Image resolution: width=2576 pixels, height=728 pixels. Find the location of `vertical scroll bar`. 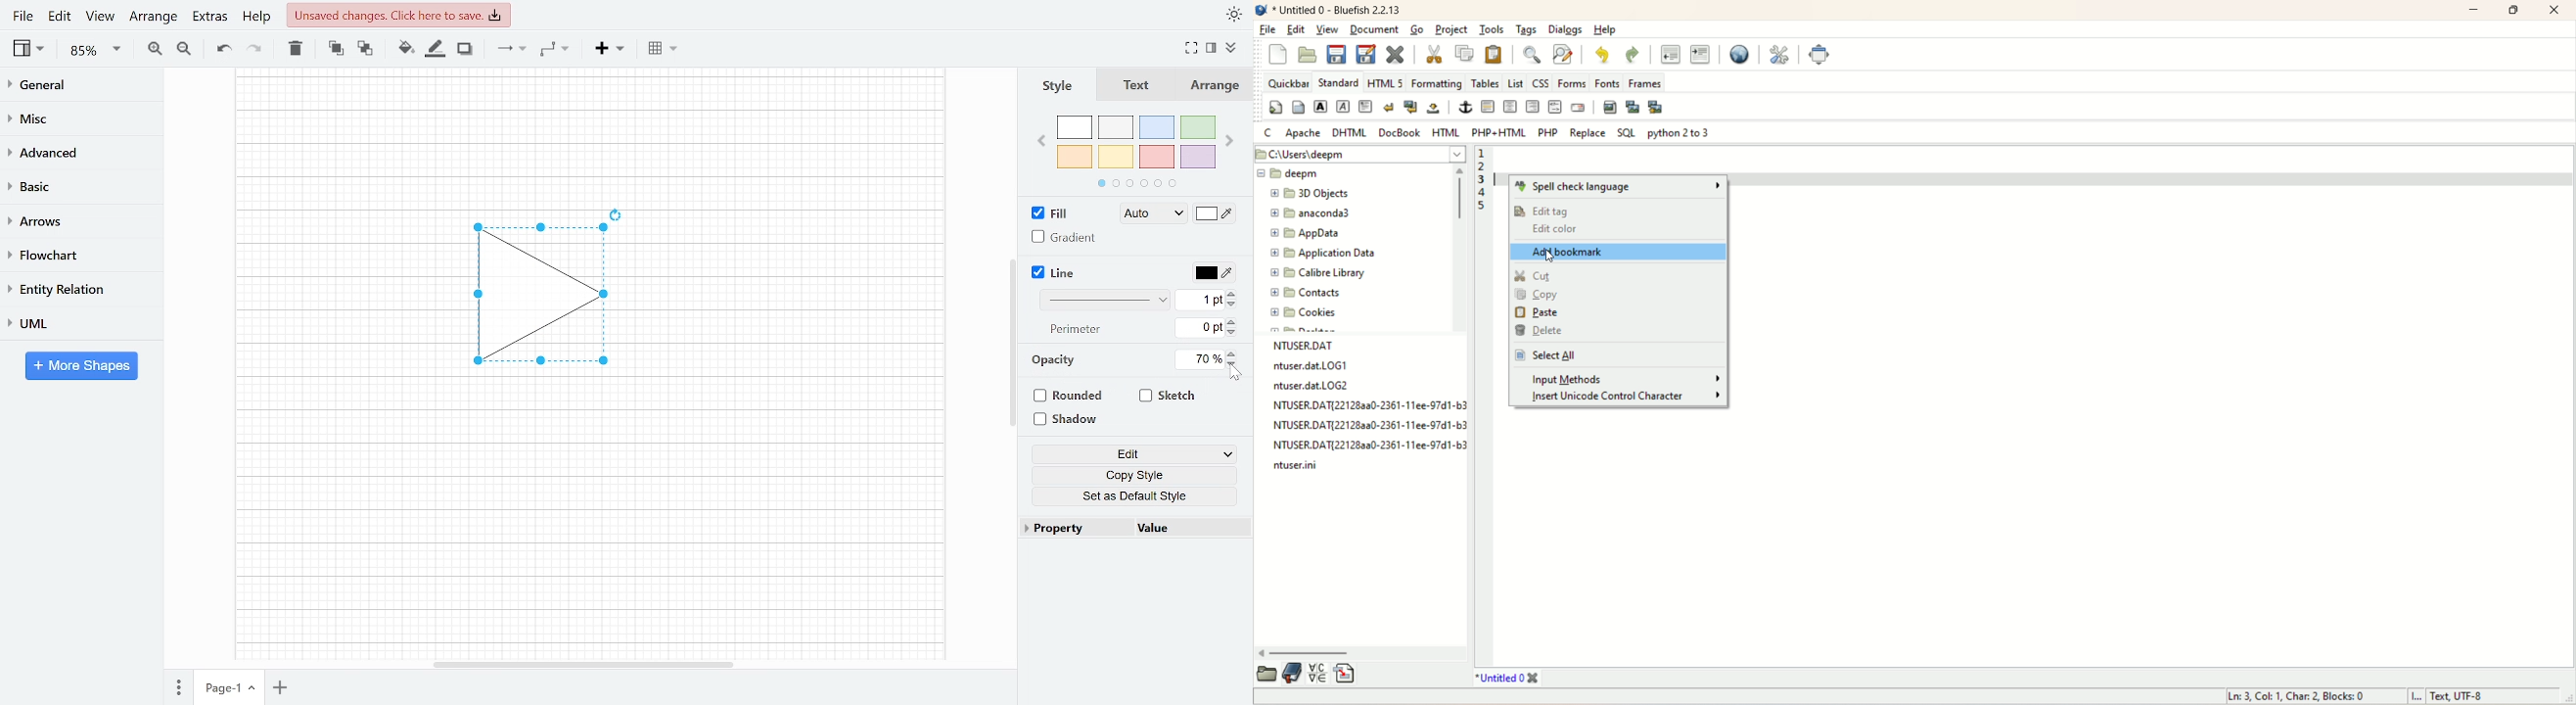

vertical scroll bar is located at coordinates (1458, 248).